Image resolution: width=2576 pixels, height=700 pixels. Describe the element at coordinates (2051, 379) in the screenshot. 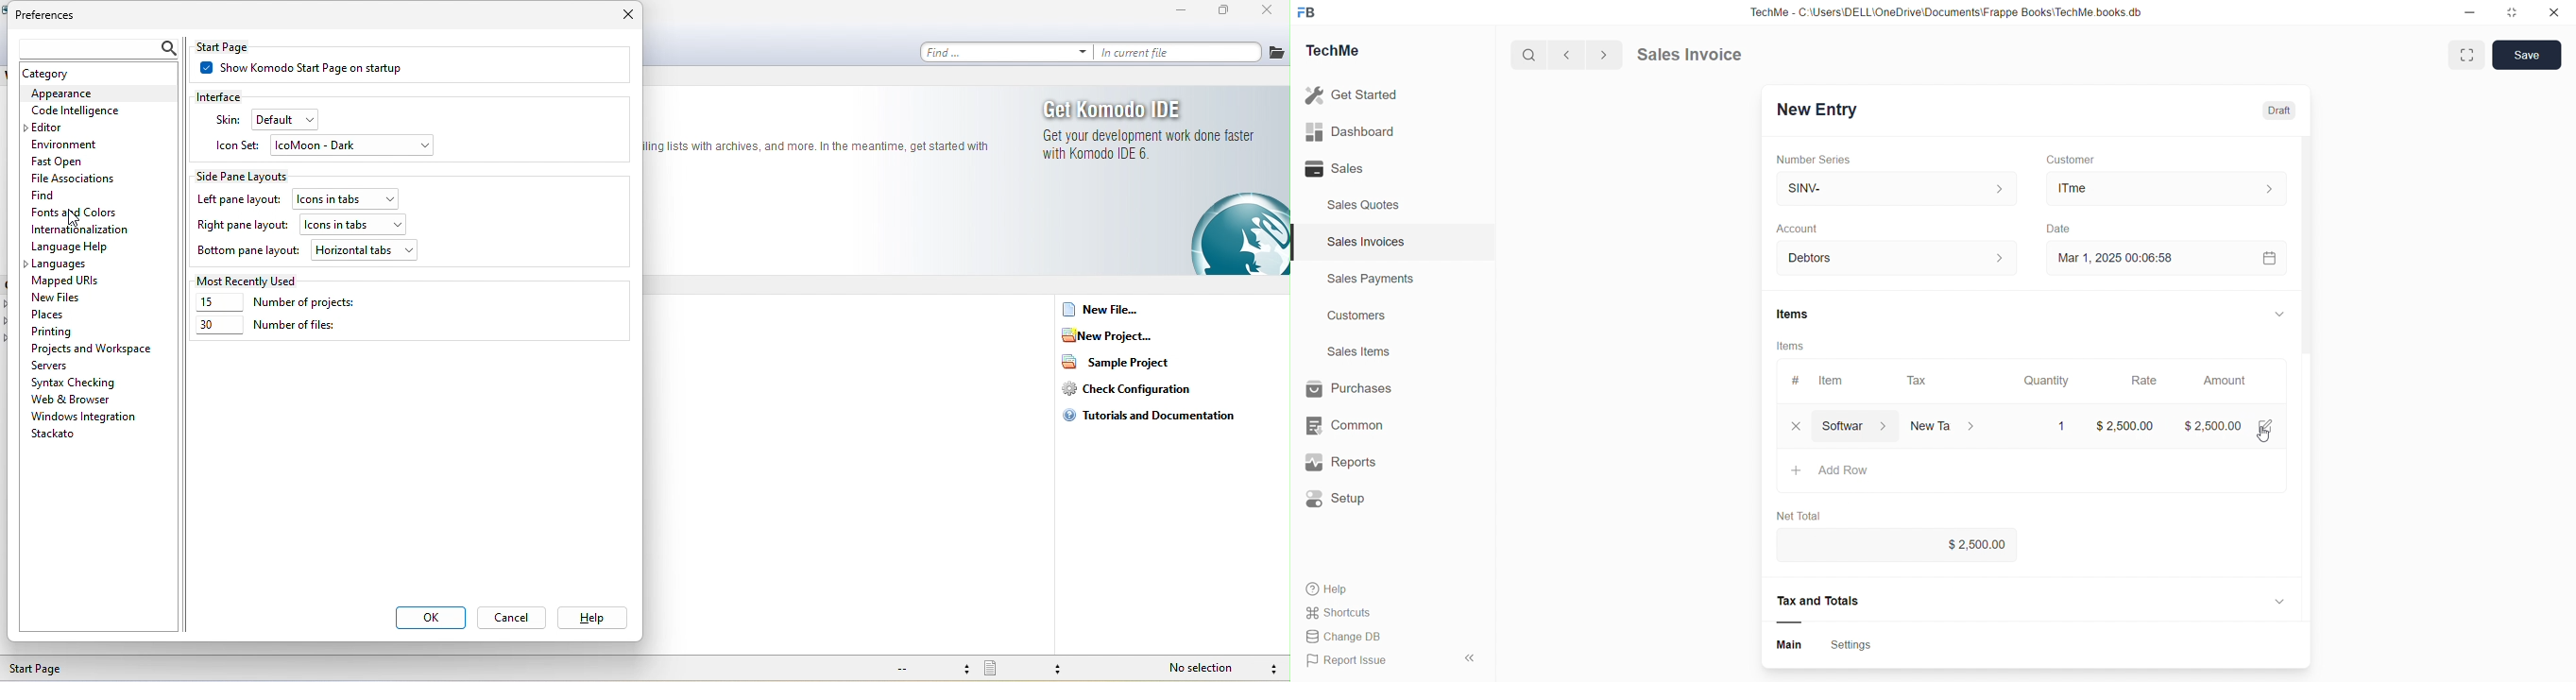

I see `Quantity` at that location.